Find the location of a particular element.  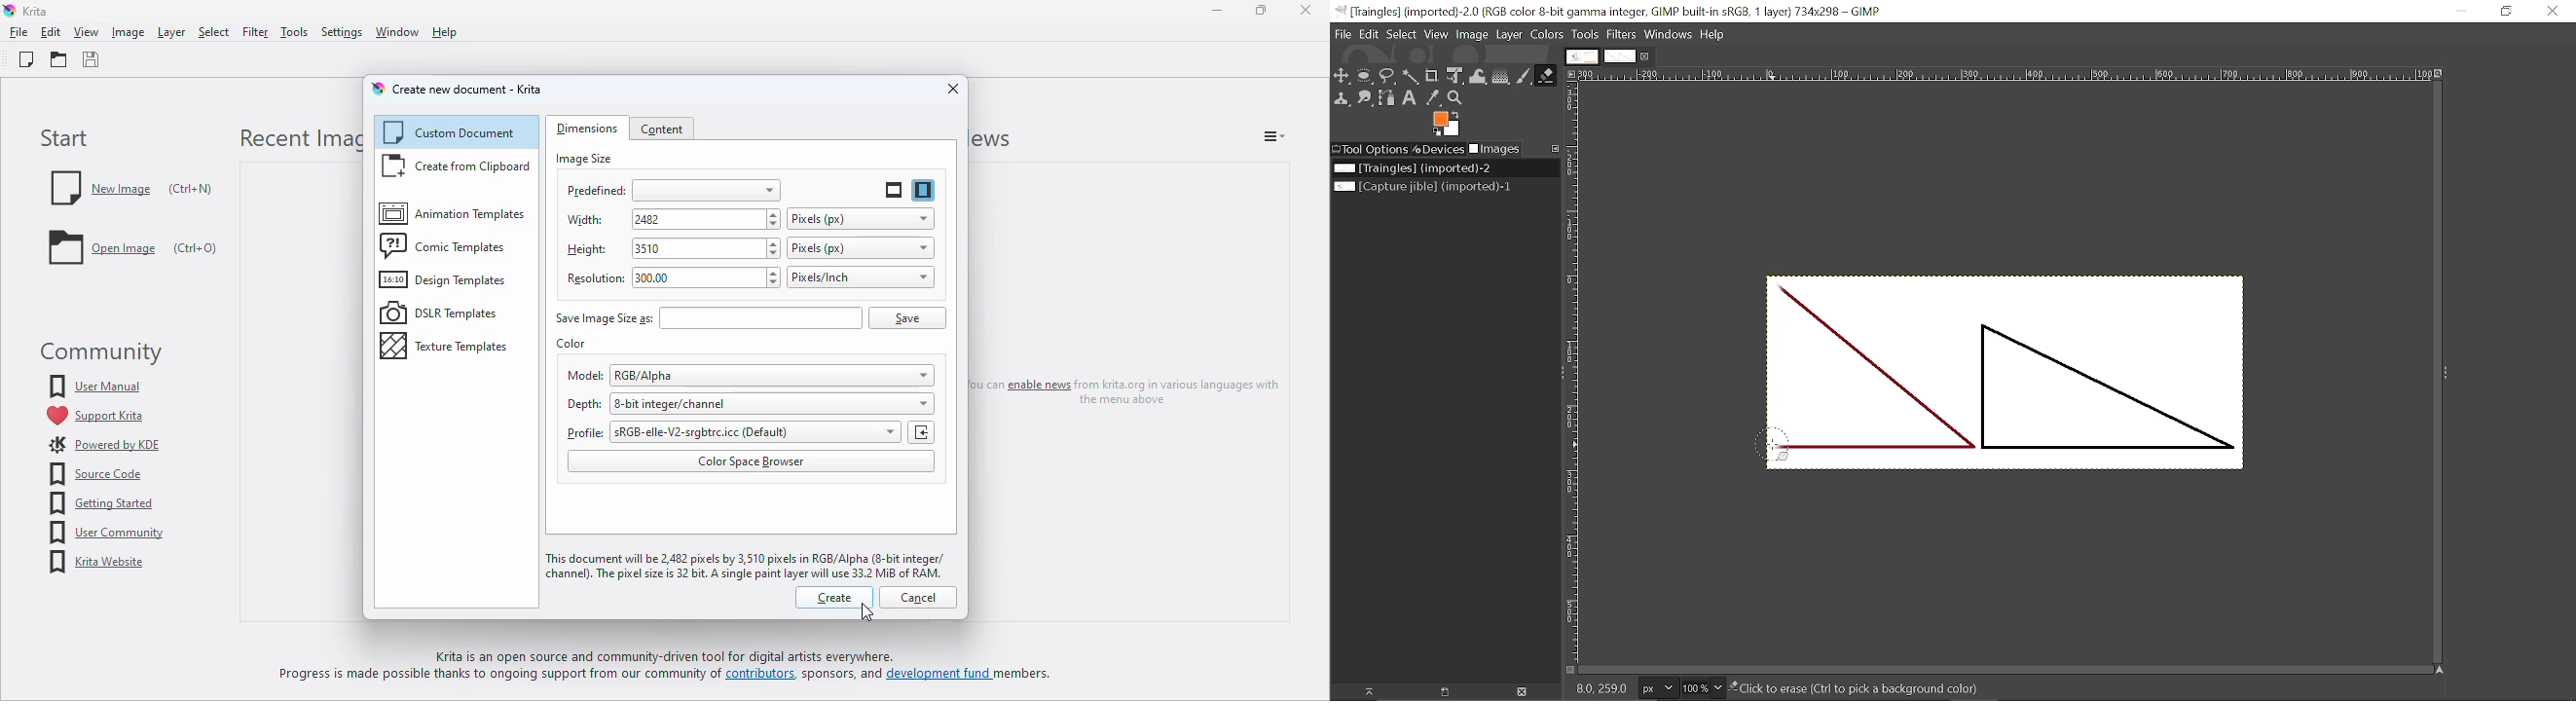

Increase is located at coordinates (776, 212).